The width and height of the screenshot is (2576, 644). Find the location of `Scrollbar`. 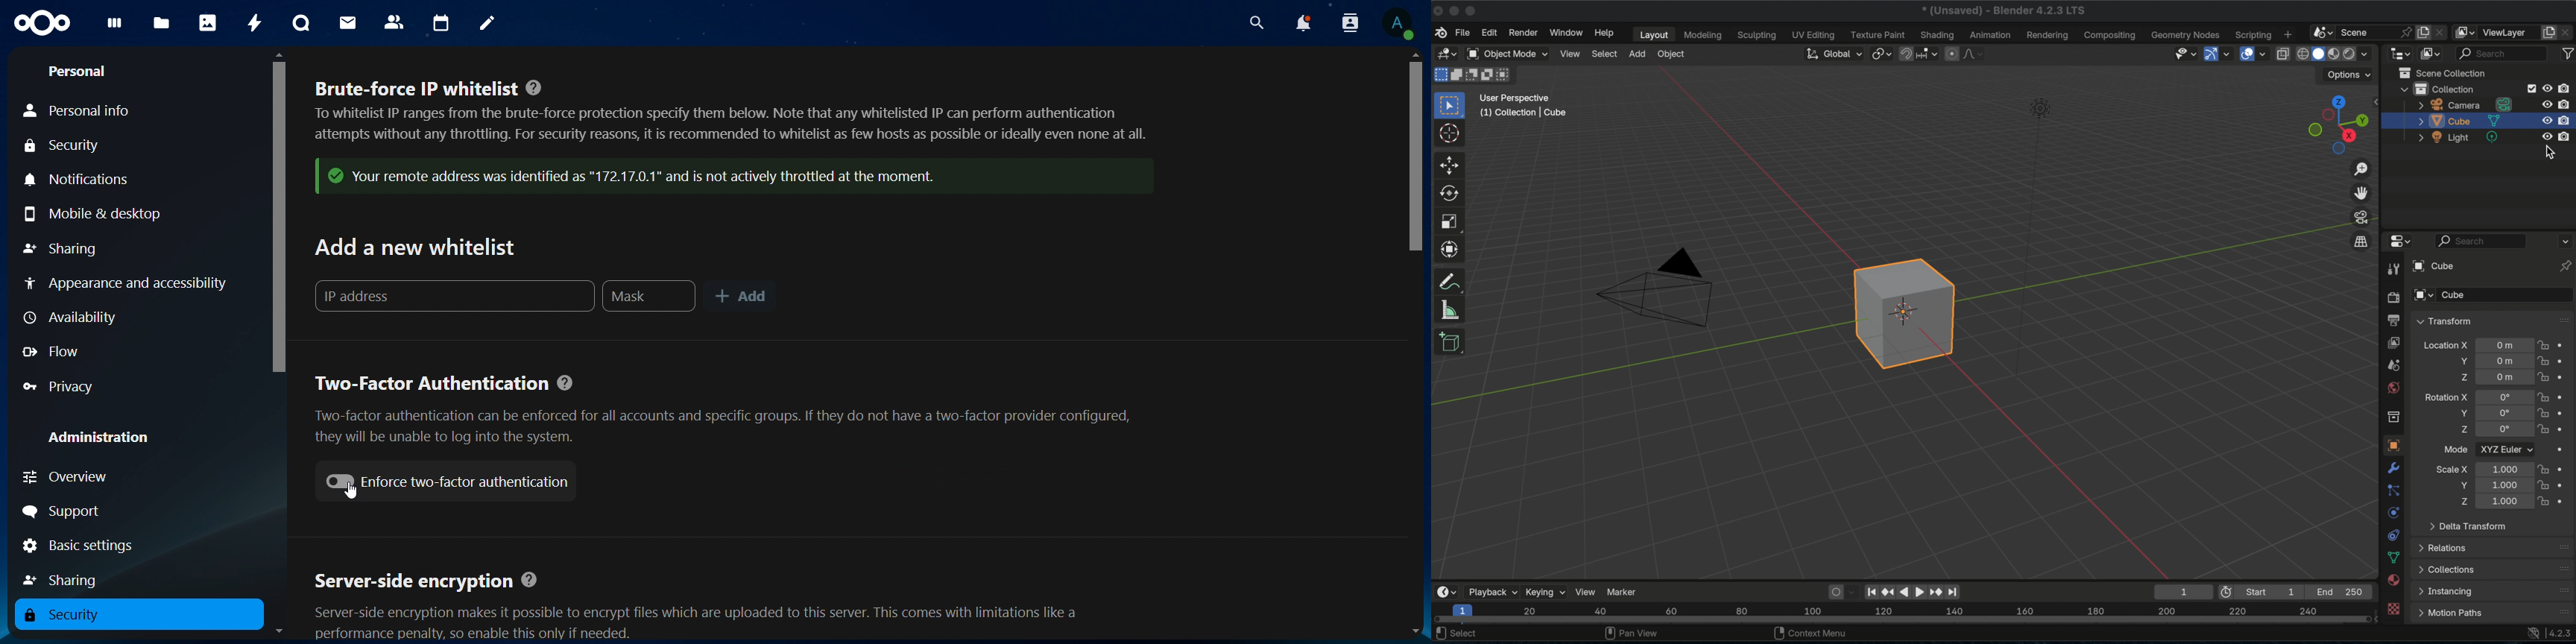

Scrollbar is located at coordinates (280, 346).